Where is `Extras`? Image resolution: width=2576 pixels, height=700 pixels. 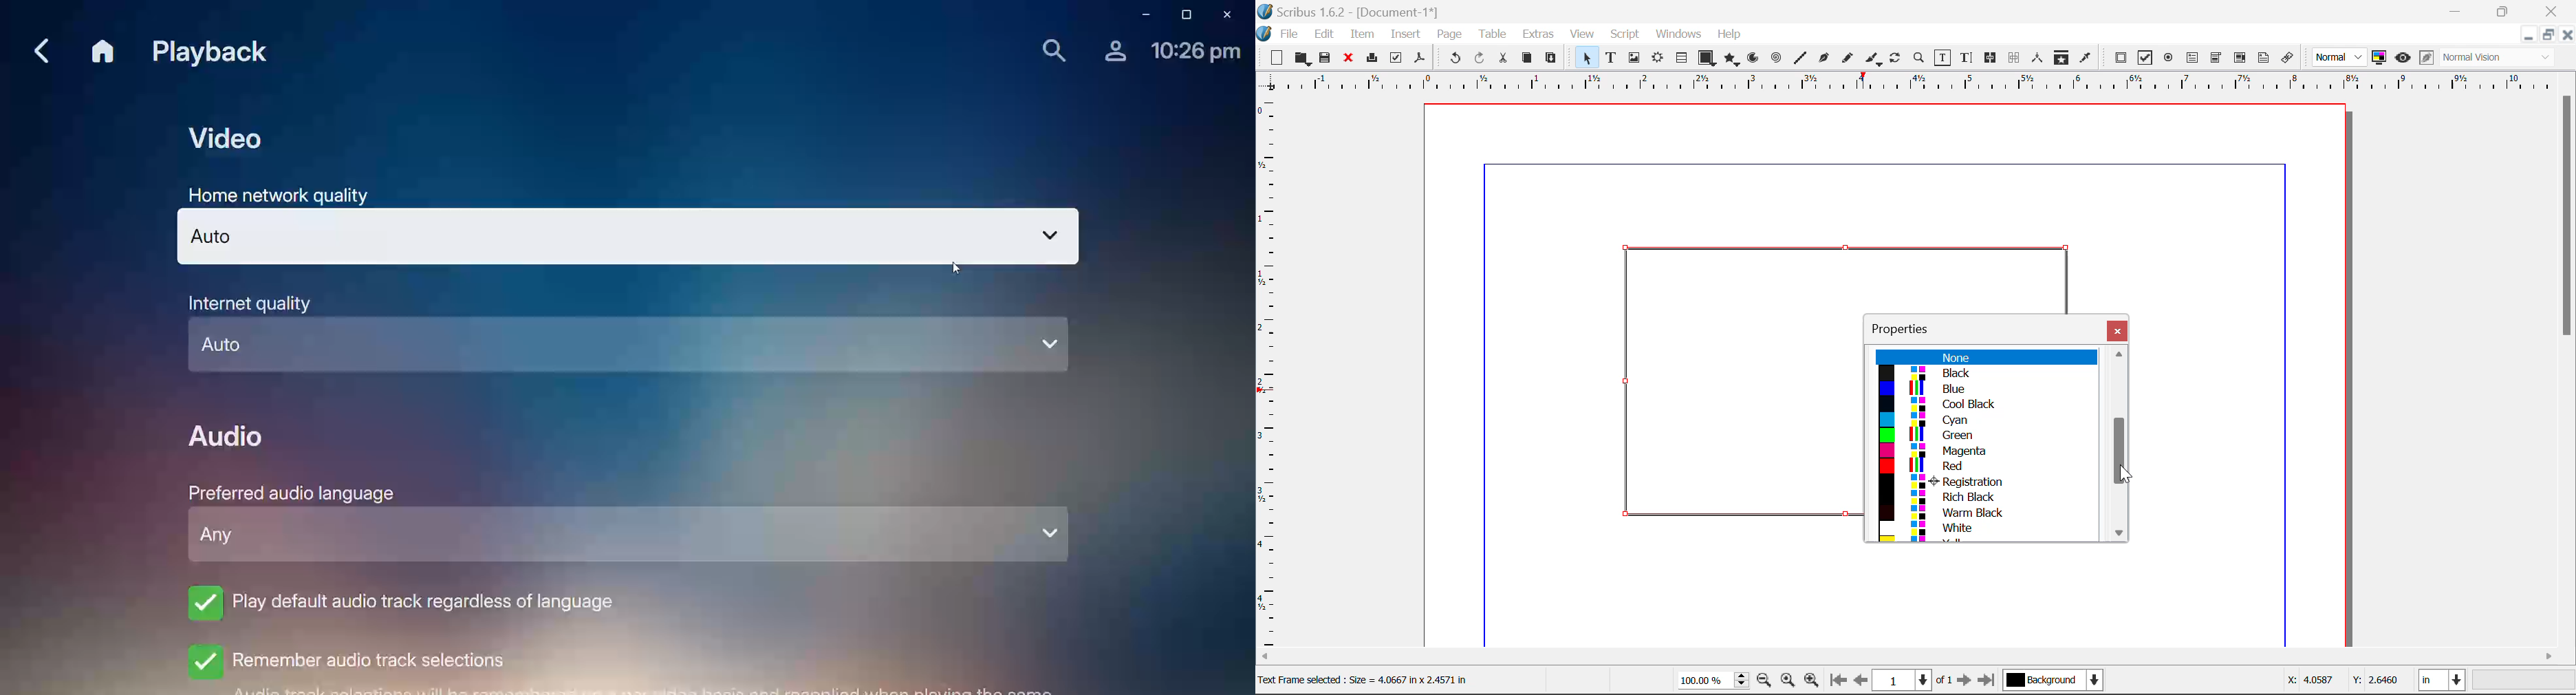
Extras is located at coordinates (1539, 34).